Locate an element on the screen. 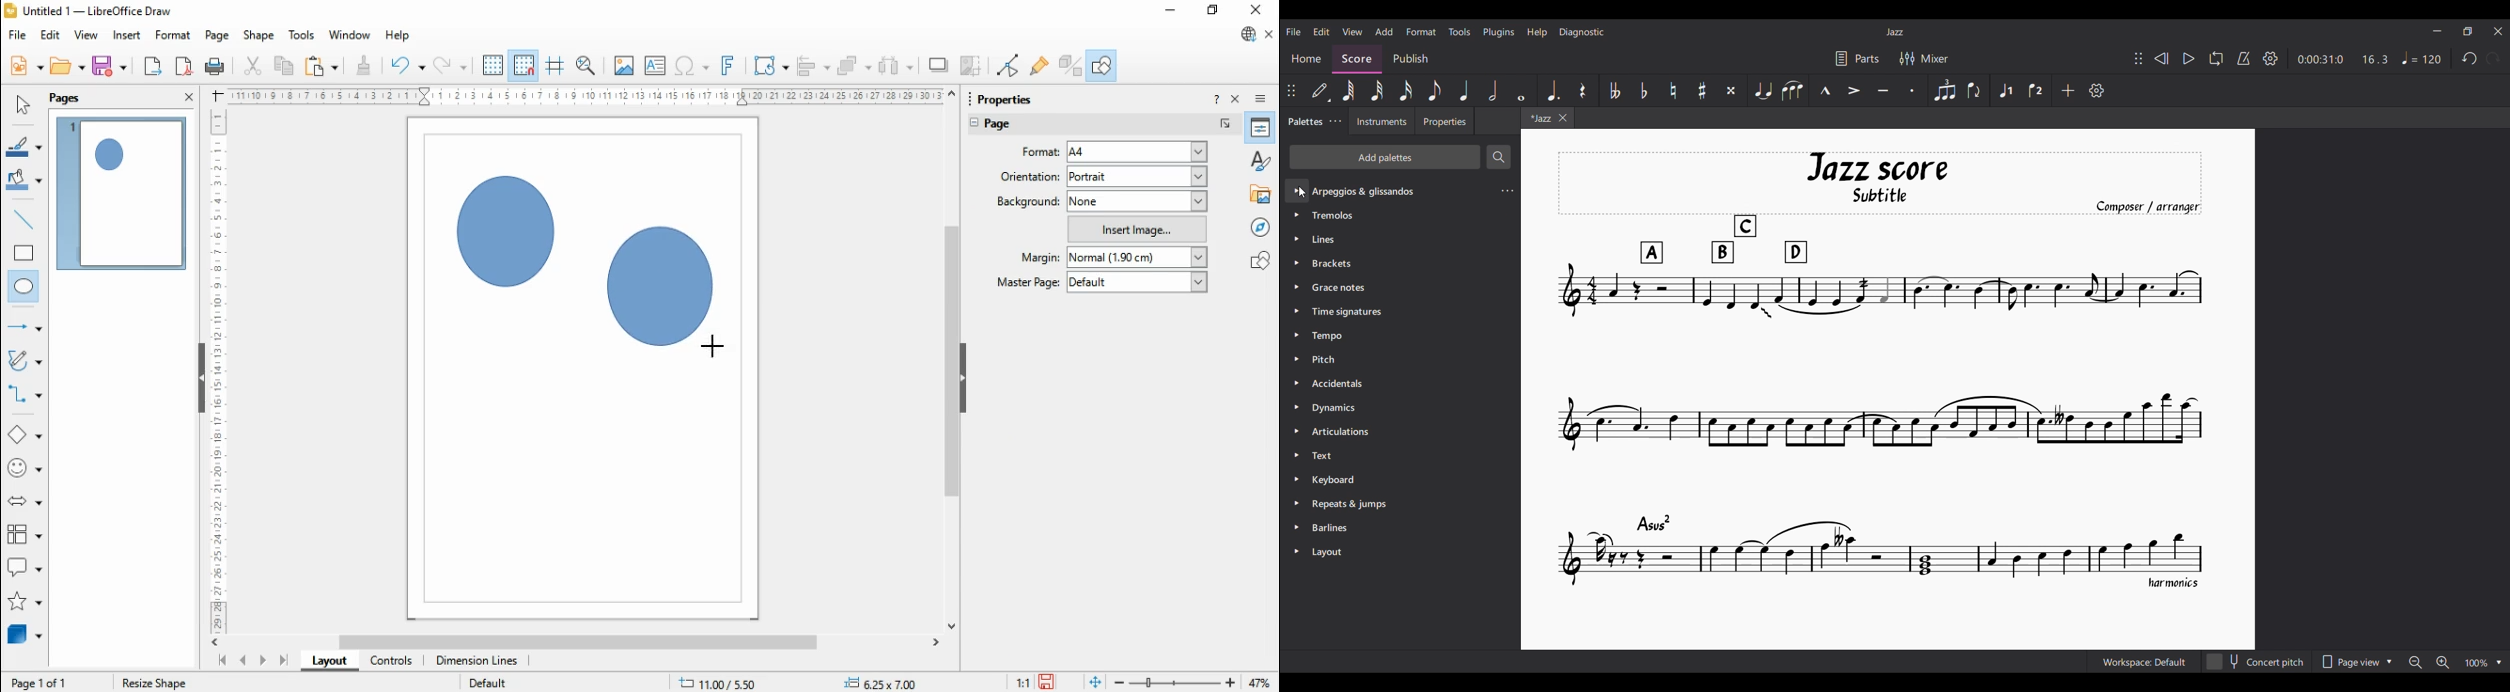 This screenshot has width=2520, height=700. Customization settings is located at coordinates (2096, 90).